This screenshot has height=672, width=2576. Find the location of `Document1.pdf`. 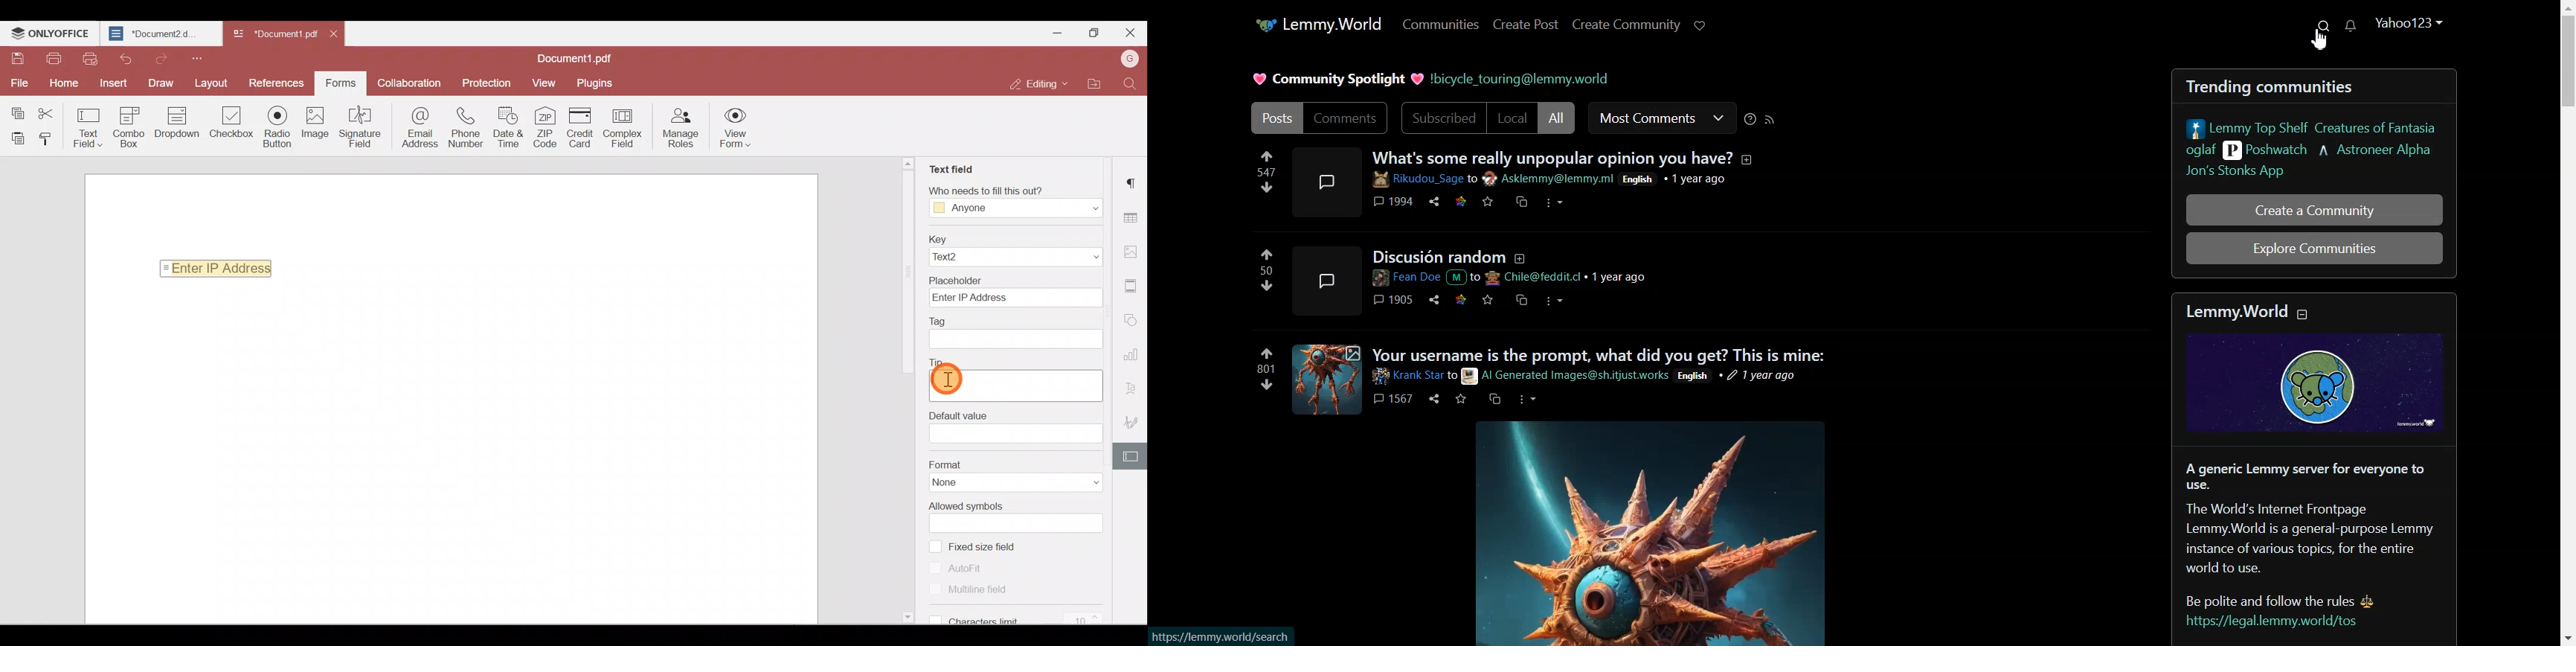

Document1.pdf is located at coordinates (581, 56).